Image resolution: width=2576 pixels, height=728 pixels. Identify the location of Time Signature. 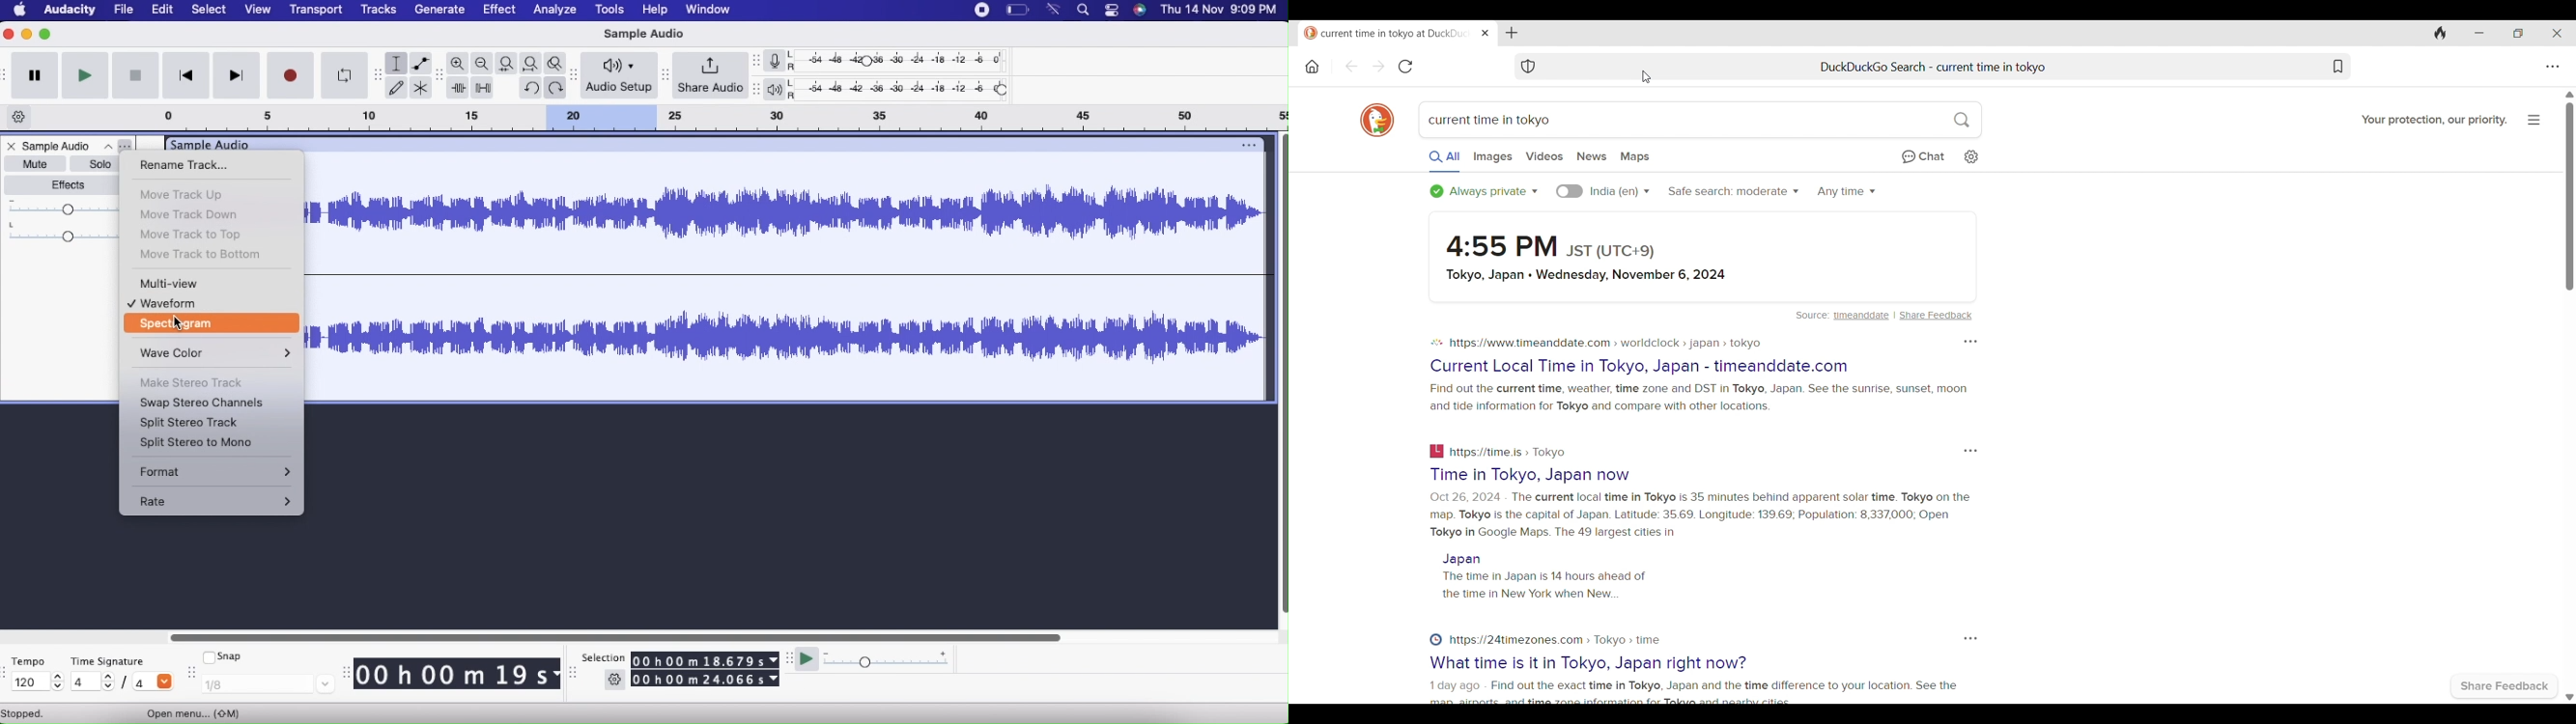
(107, 660).